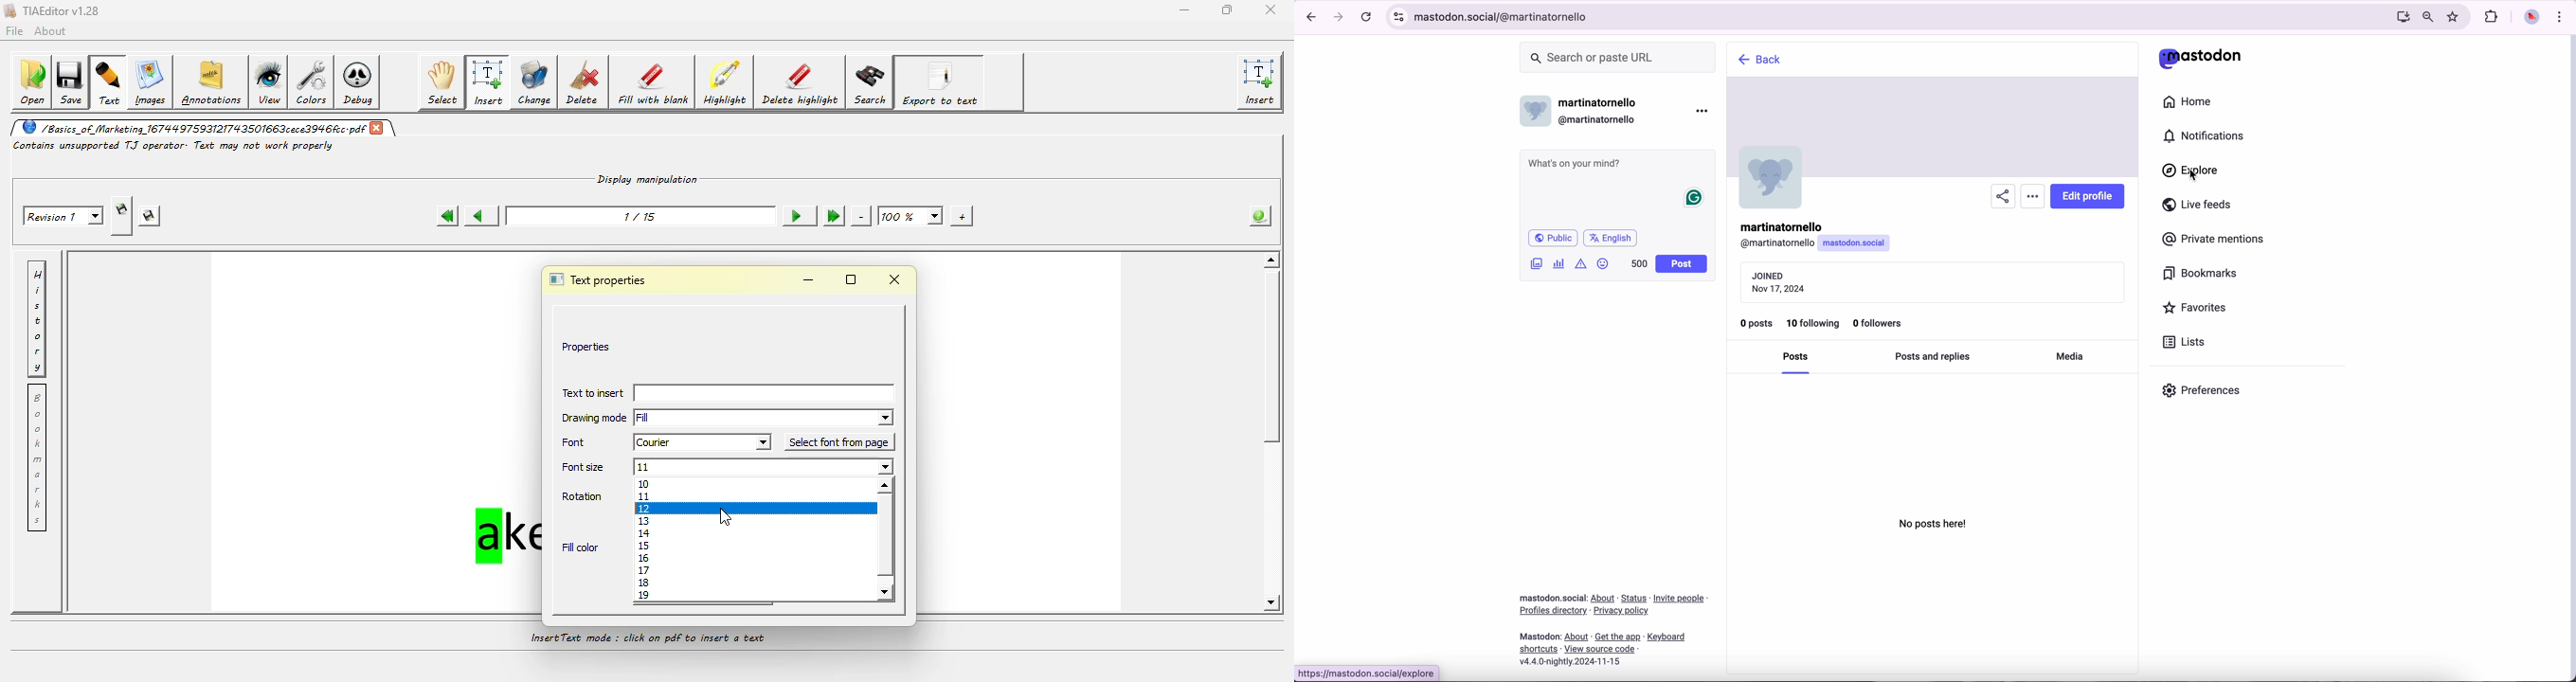  What do you see at coordinates (1570, 662) in the screenshot?
I see `version` at bounding box center [1570, 662].